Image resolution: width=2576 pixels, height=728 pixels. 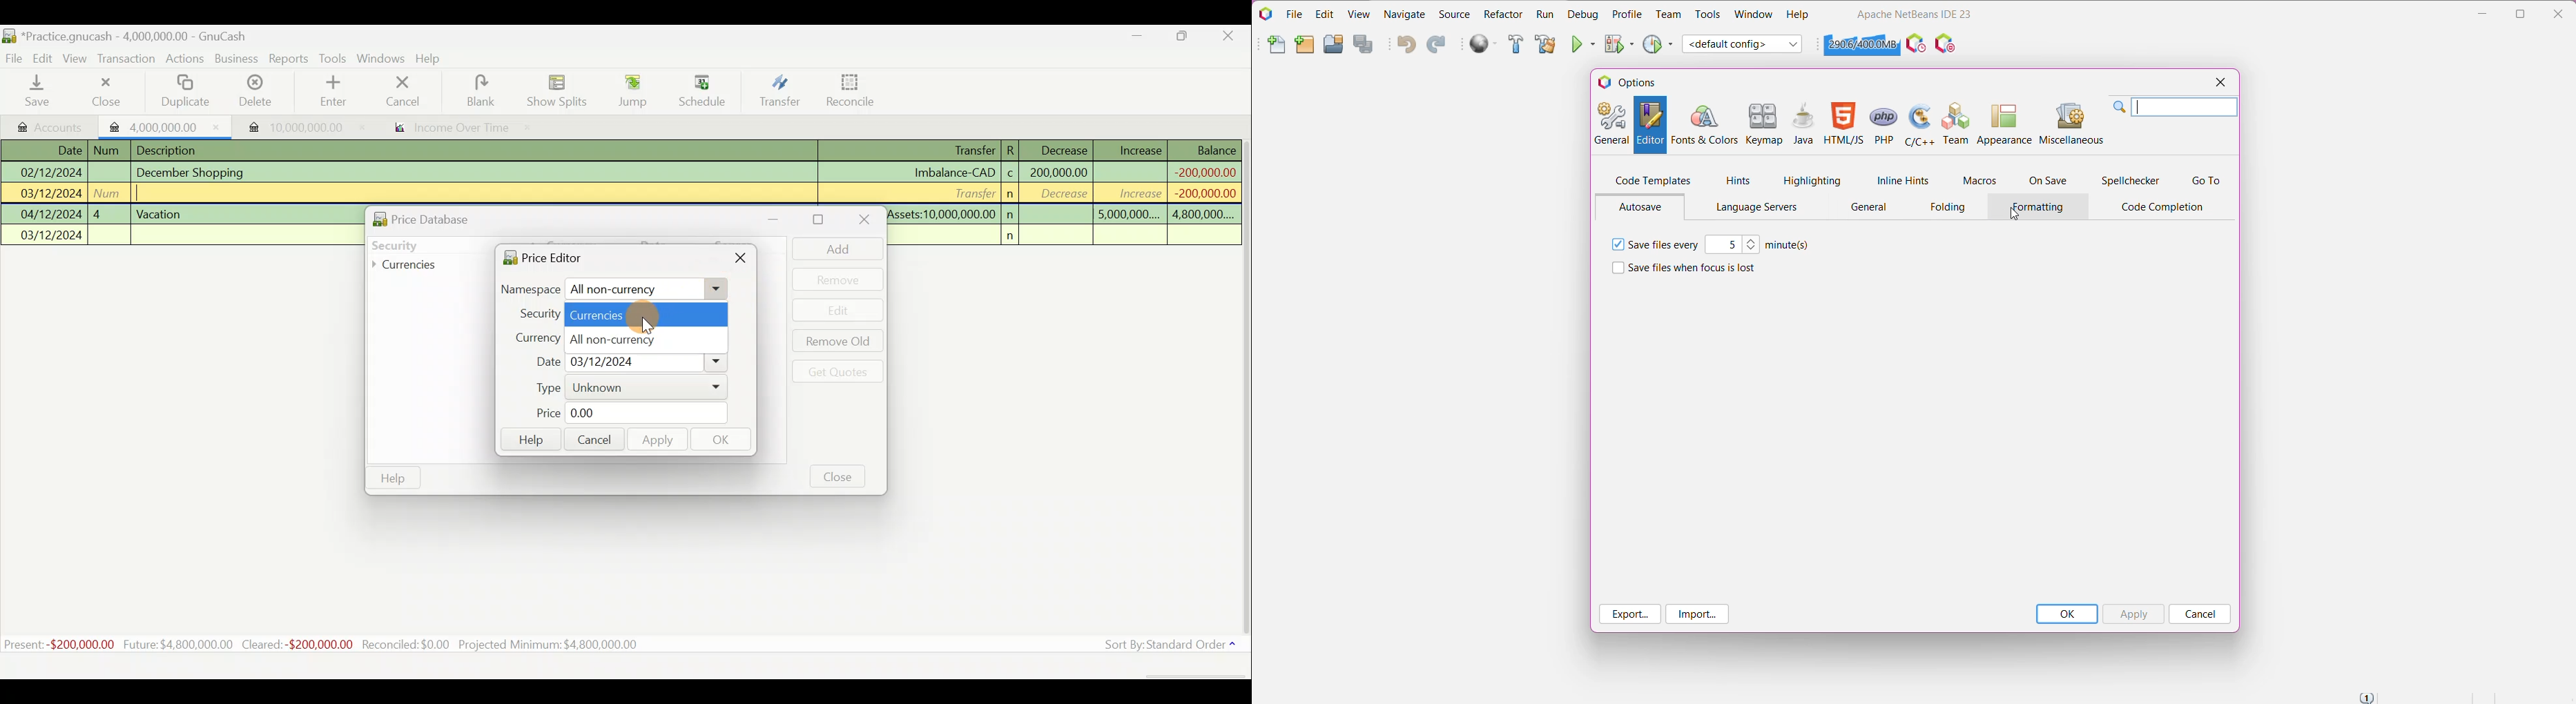 What do you see at coordinates (971, 192) in the screenshot?
I see `Transfer` at bounding box center [971, 192].